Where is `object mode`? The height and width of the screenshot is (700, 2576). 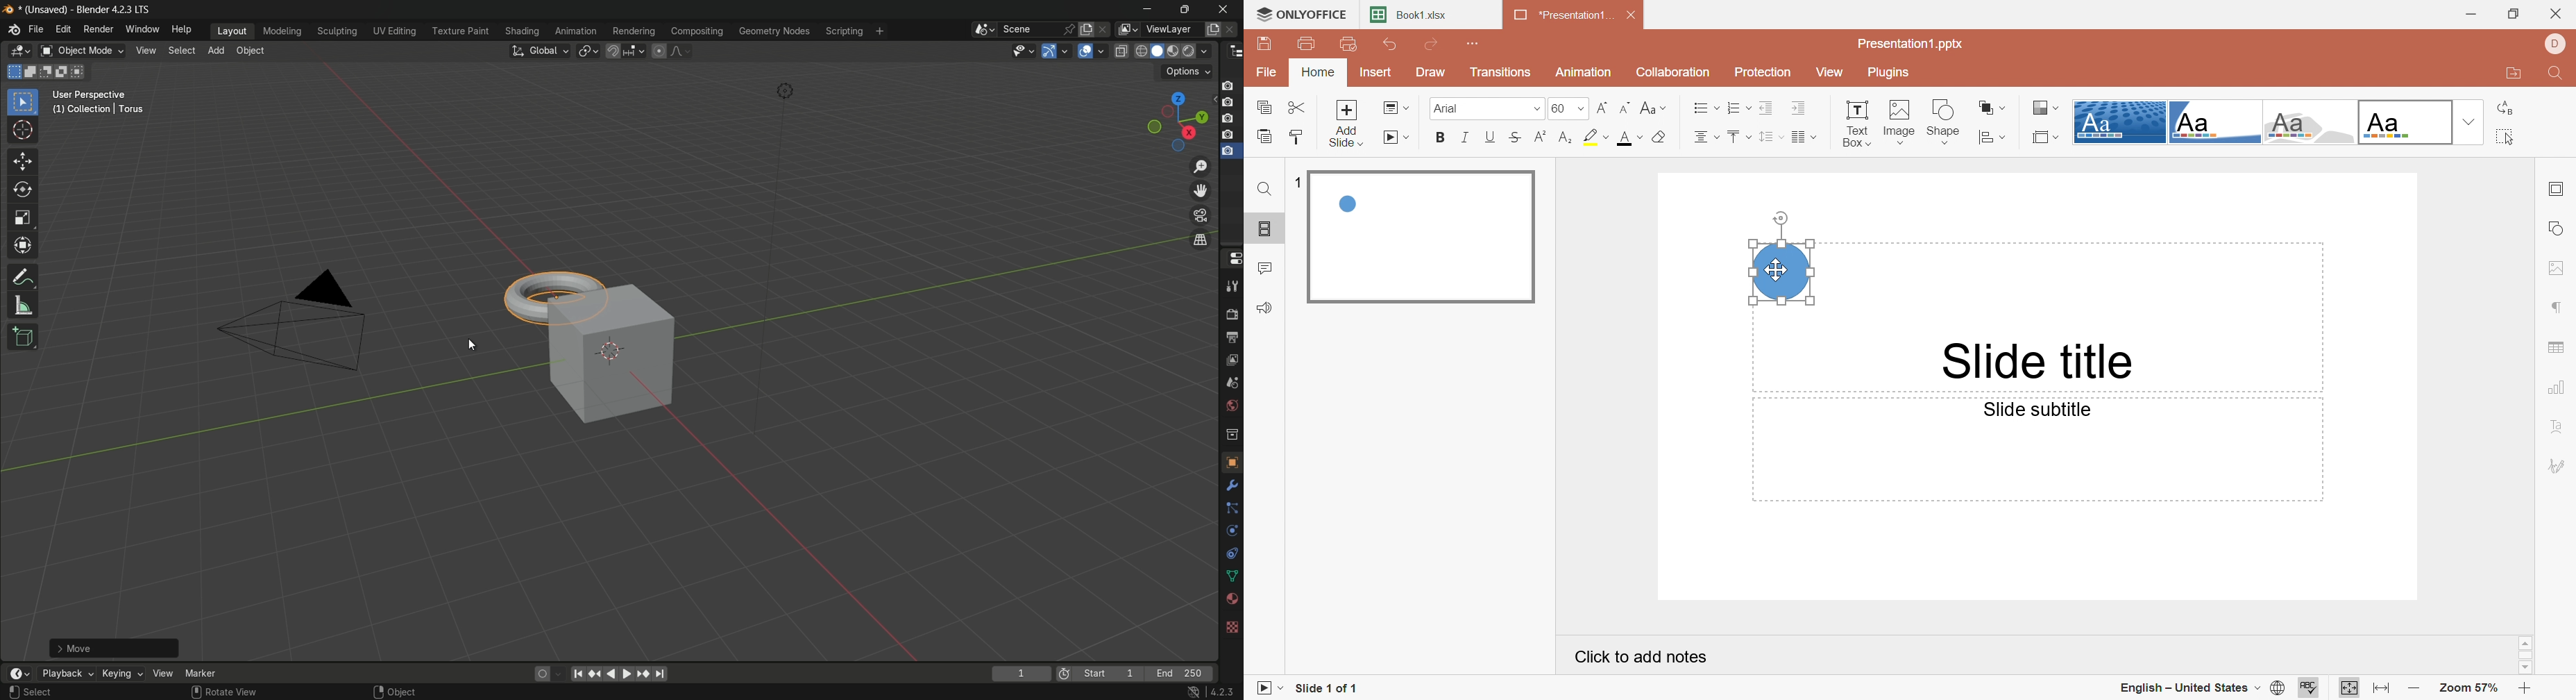
object mode is located at coordinates (82, 51).